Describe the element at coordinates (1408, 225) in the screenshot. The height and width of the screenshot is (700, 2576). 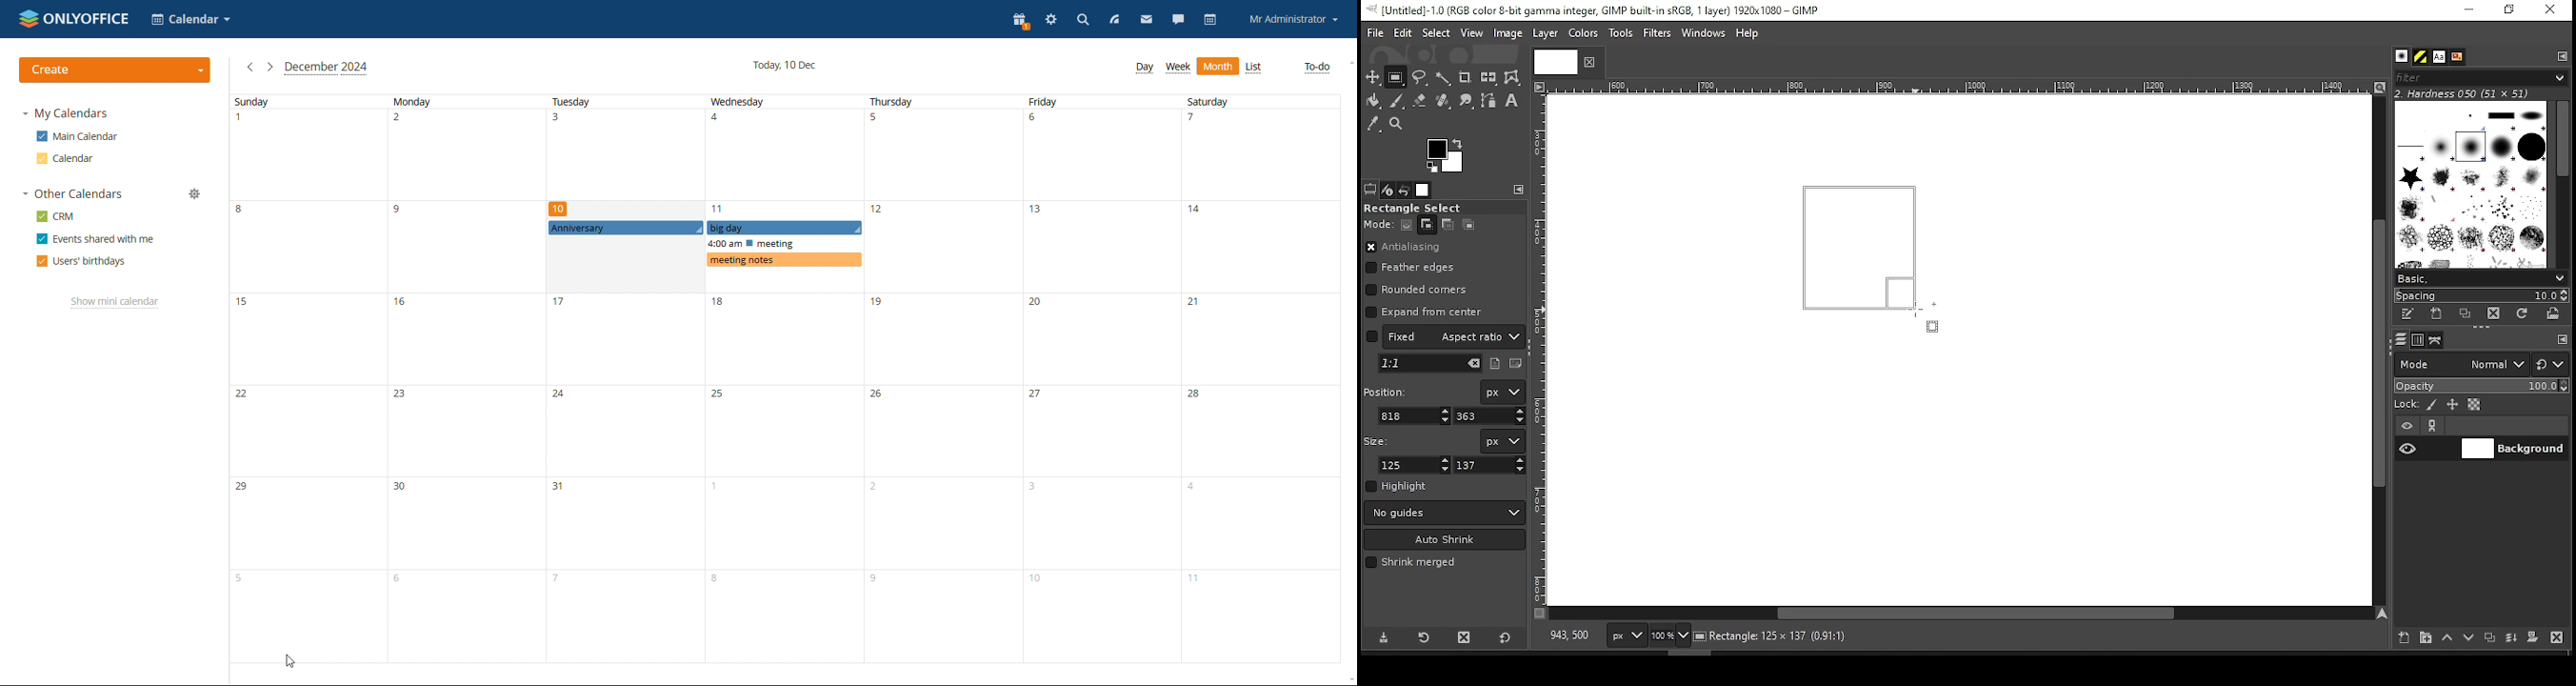
I see `replace current selection` at that location.